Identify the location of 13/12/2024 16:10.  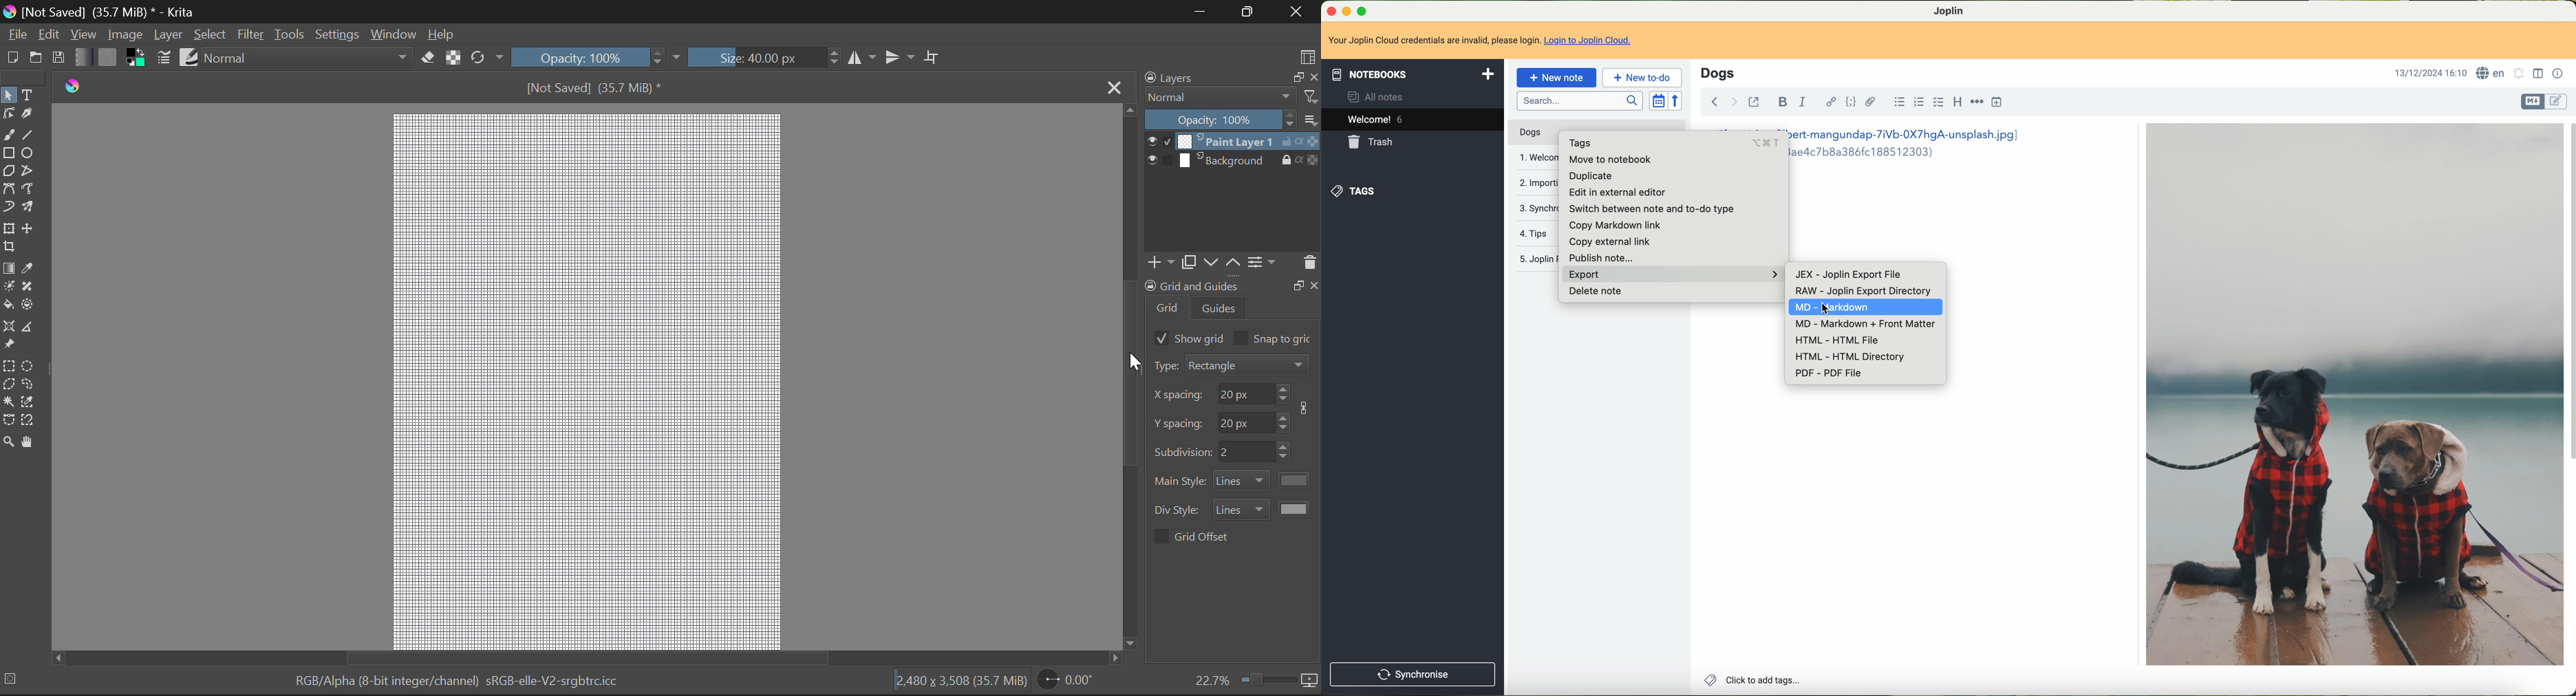
(2429, 72).